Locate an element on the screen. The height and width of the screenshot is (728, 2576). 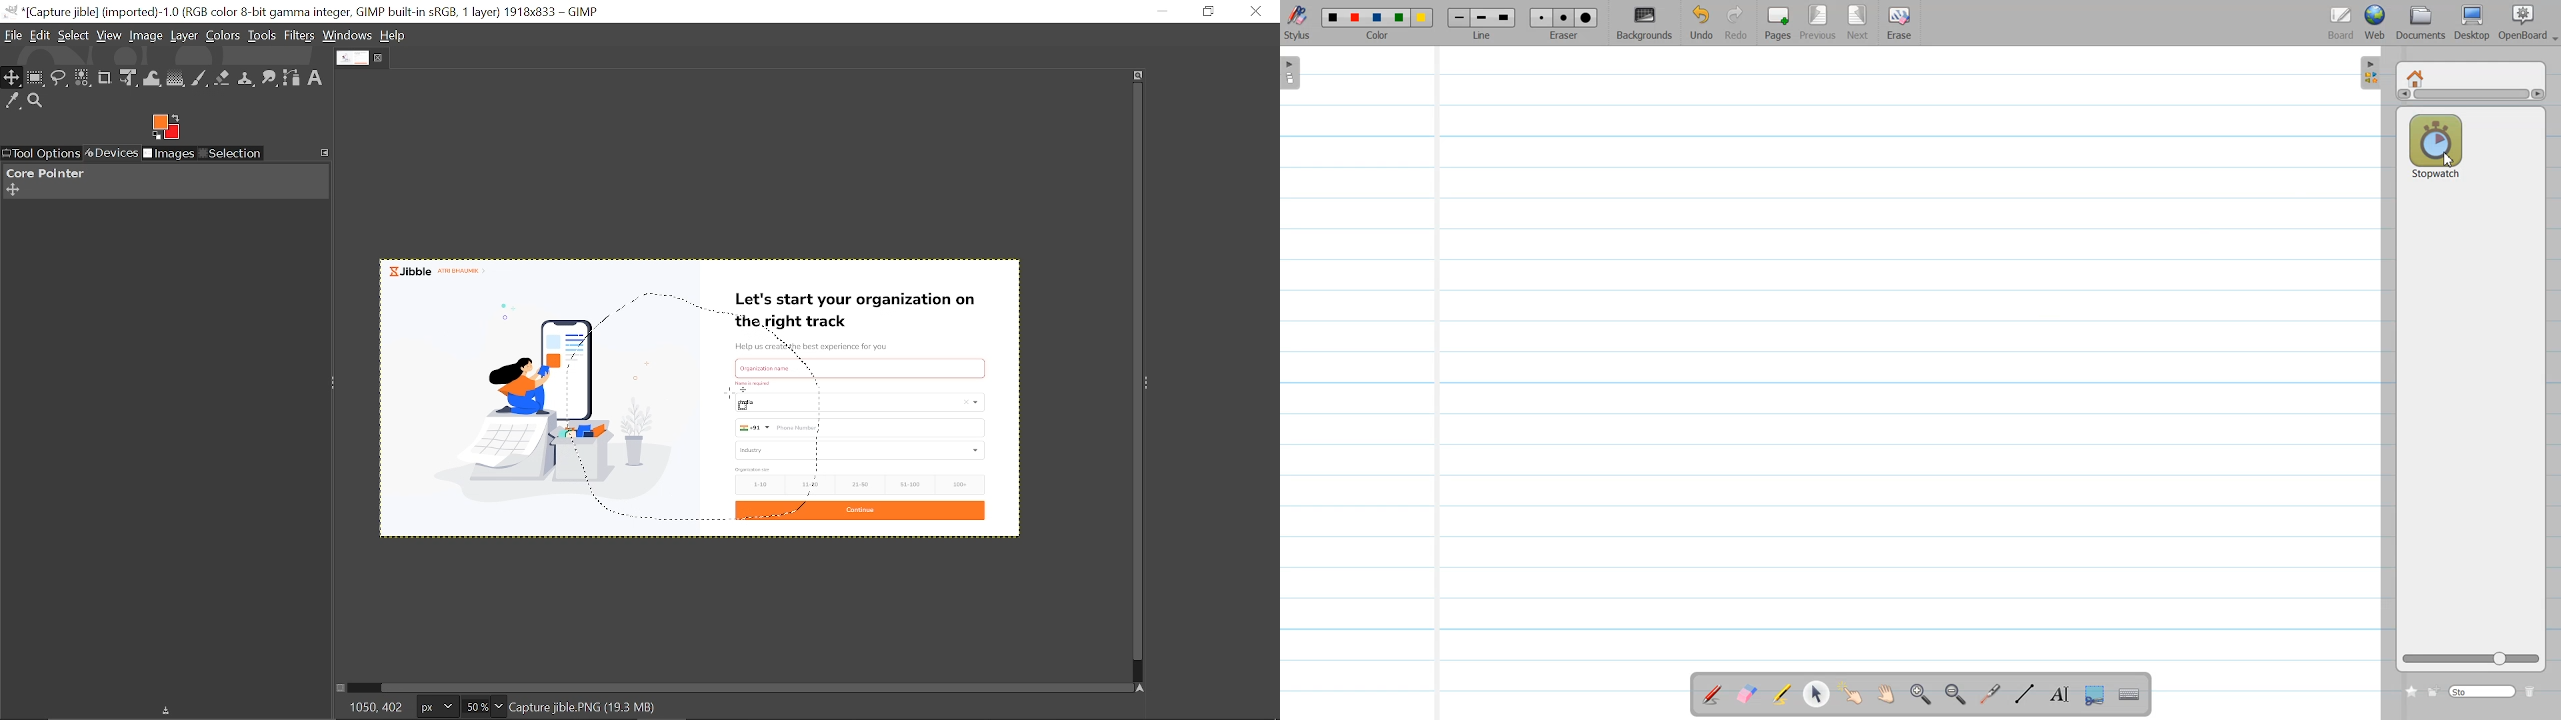
Current window is located at coordinates (305, 12).